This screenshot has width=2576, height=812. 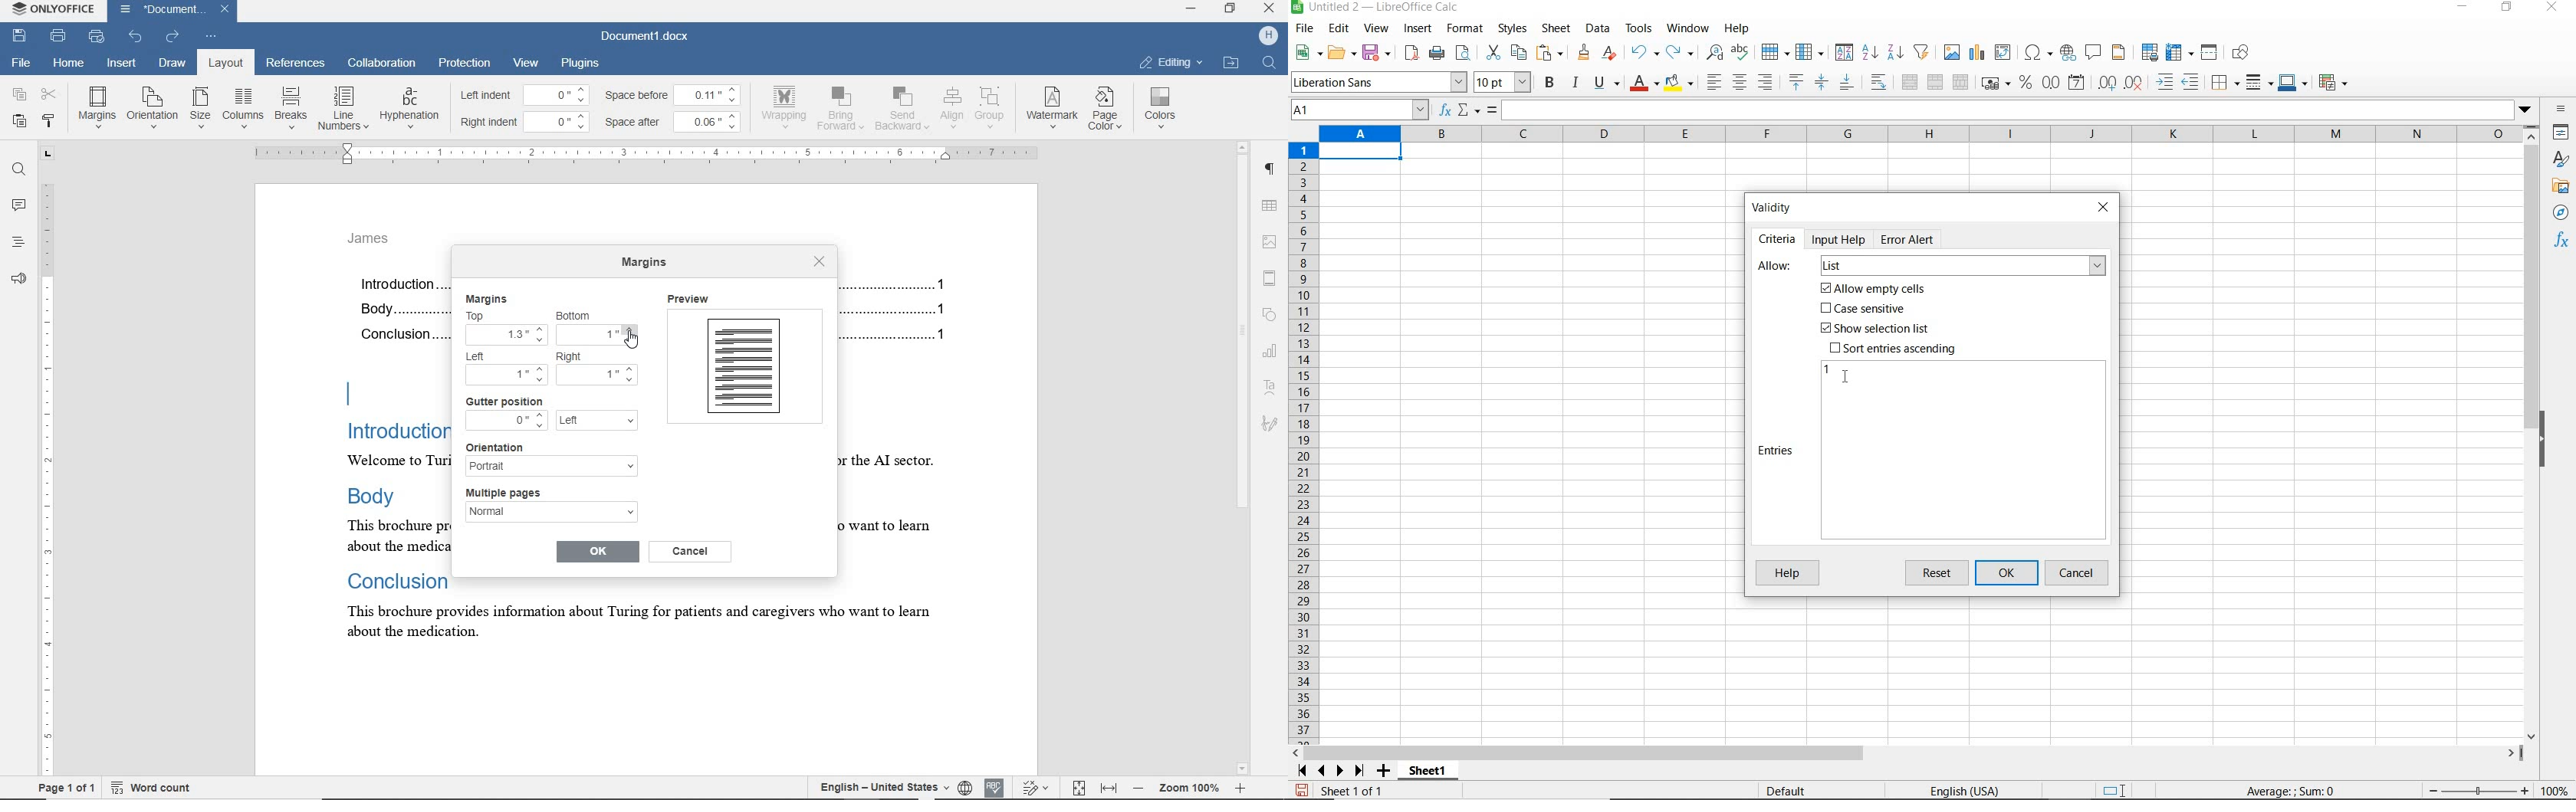 What do you see at coordinates (1766, 82) in the screenshot?
I see `align right` at bounding box center [1766, 82].